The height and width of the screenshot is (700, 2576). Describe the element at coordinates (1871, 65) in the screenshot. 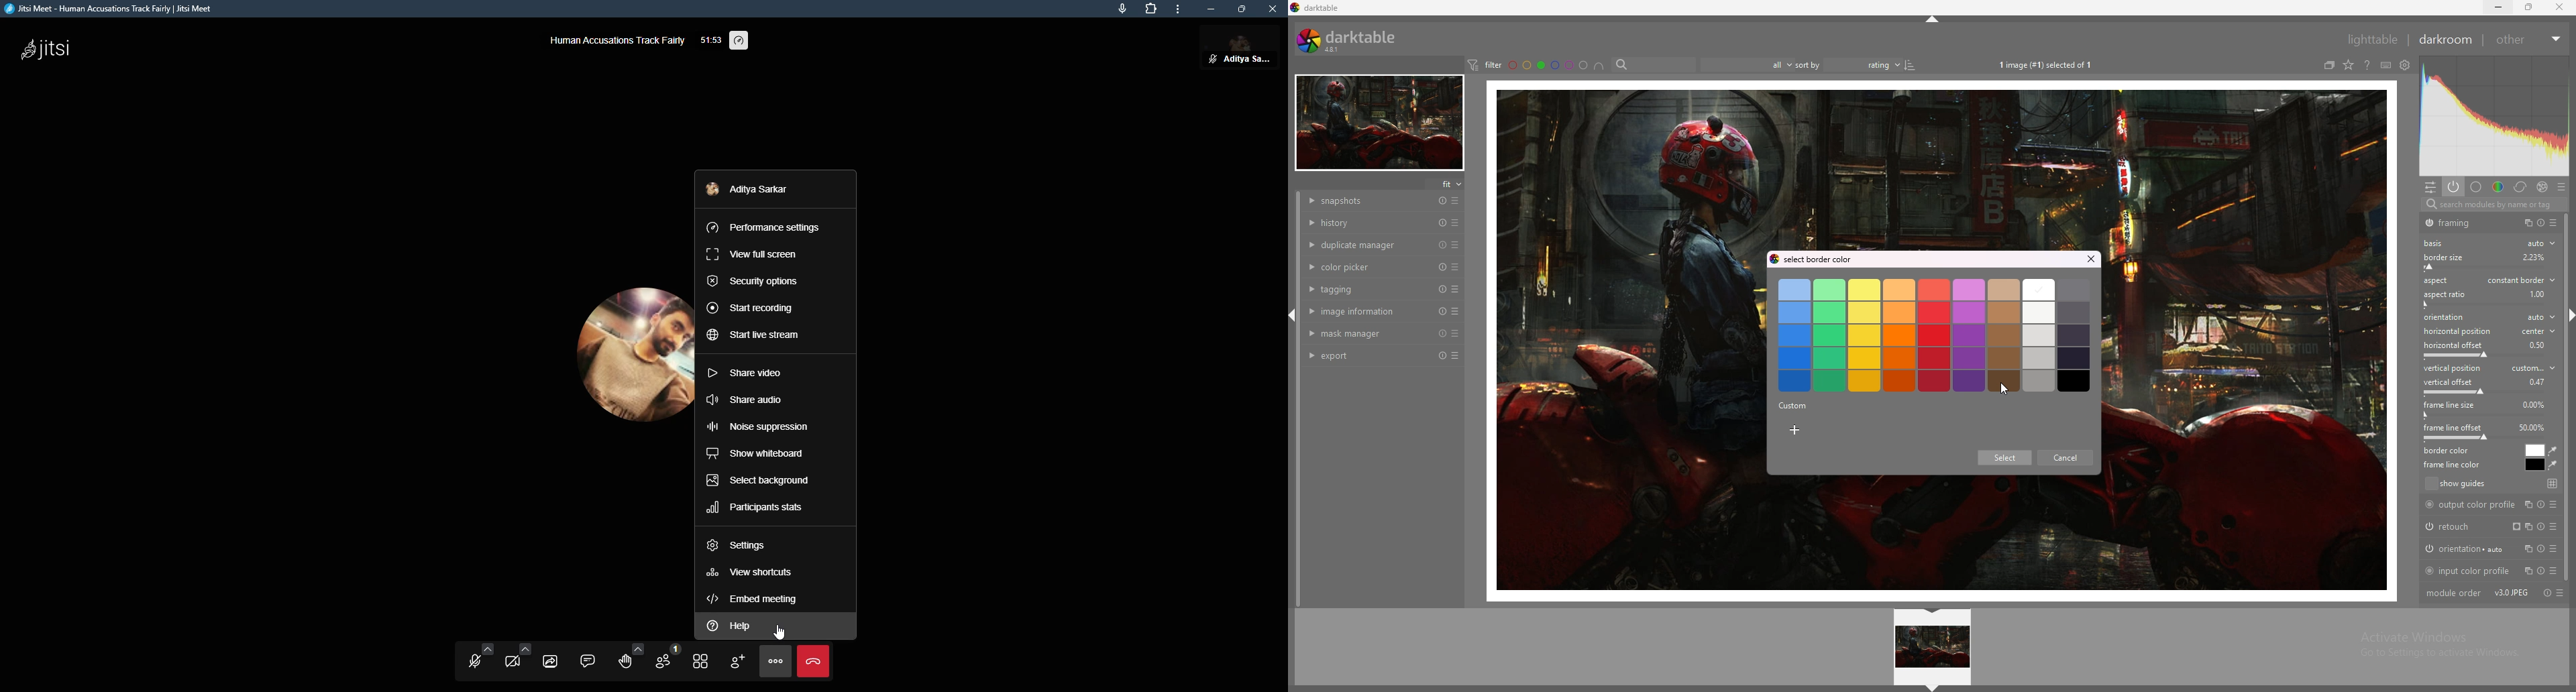

I see `rating` at that location.